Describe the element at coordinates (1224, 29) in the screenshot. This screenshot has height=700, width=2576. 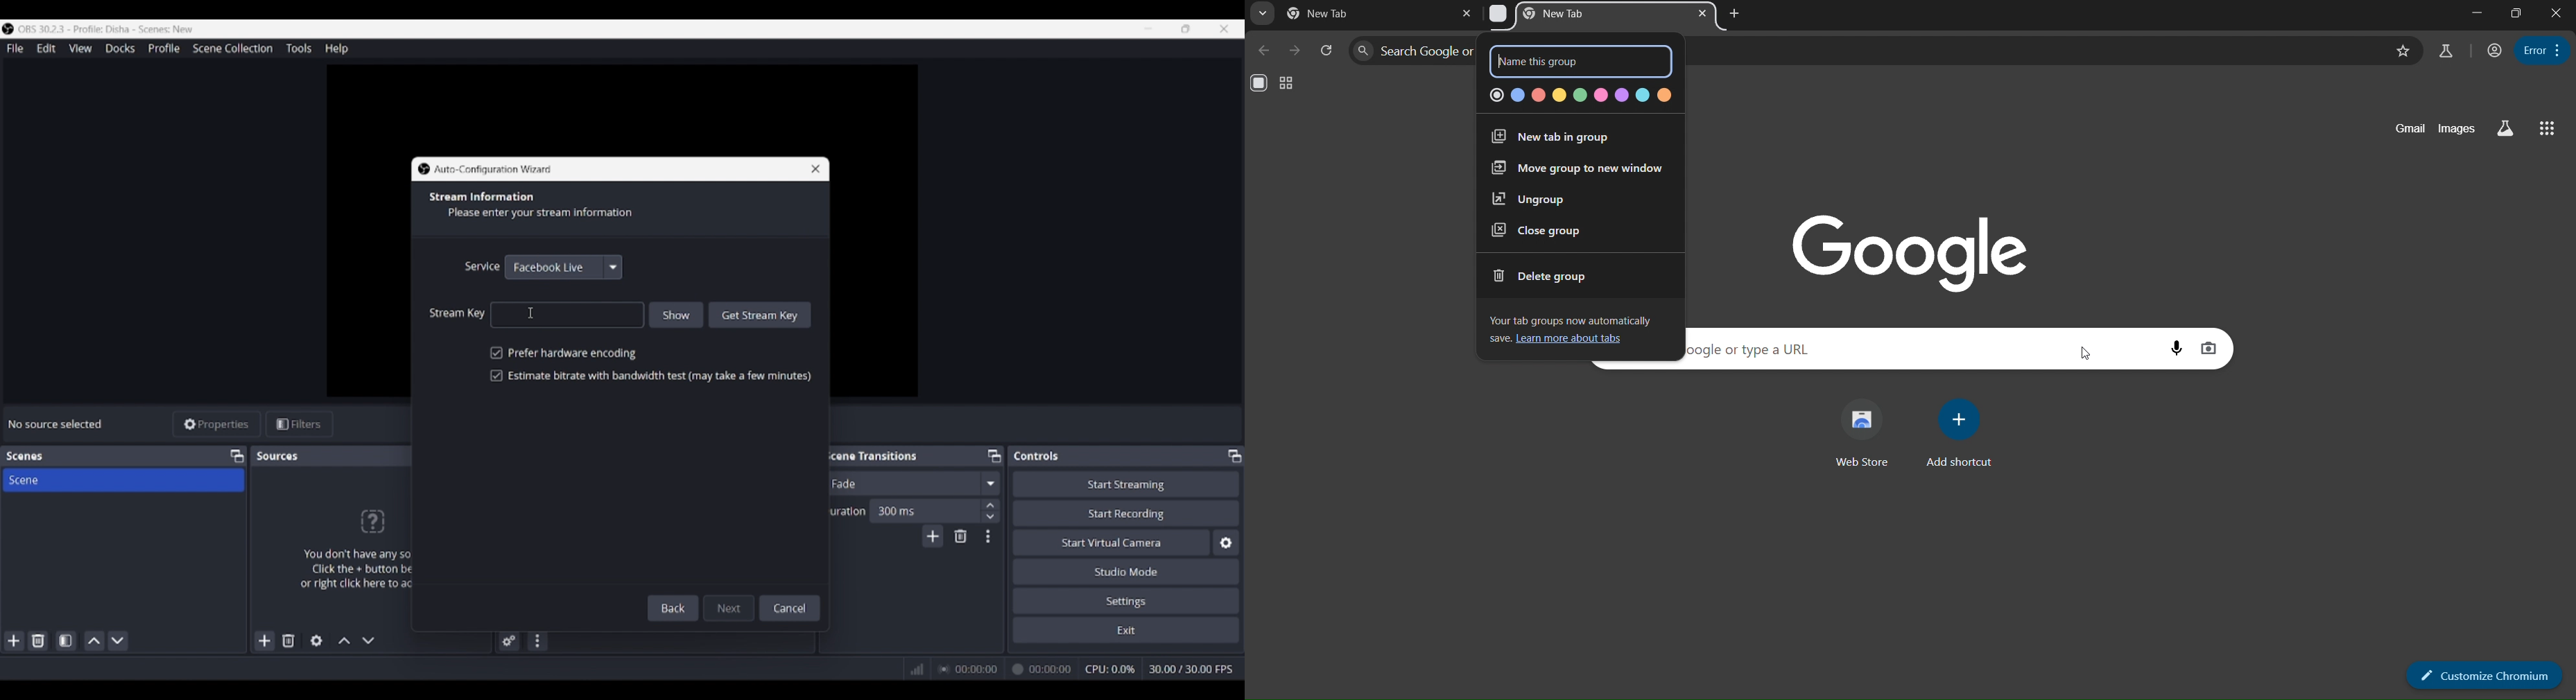
I see `Close interface` at that location.